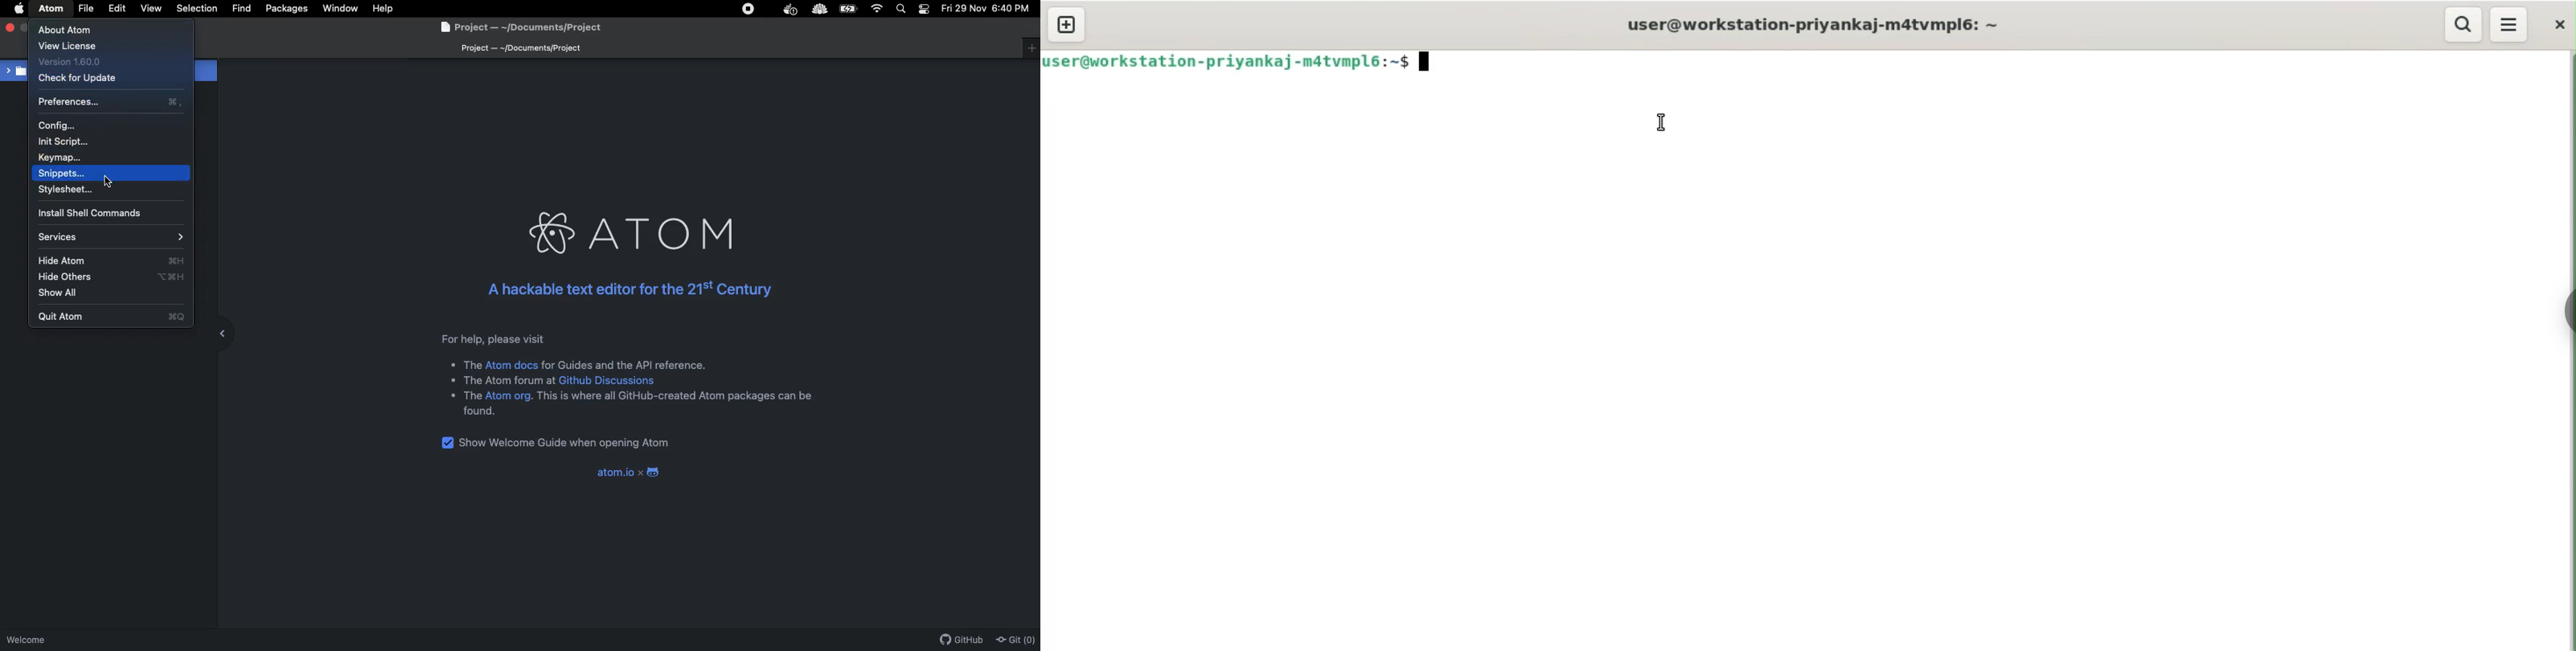  Describe the element at coordinates (199, 9) in the screenshot. I see `Selection` at that location.